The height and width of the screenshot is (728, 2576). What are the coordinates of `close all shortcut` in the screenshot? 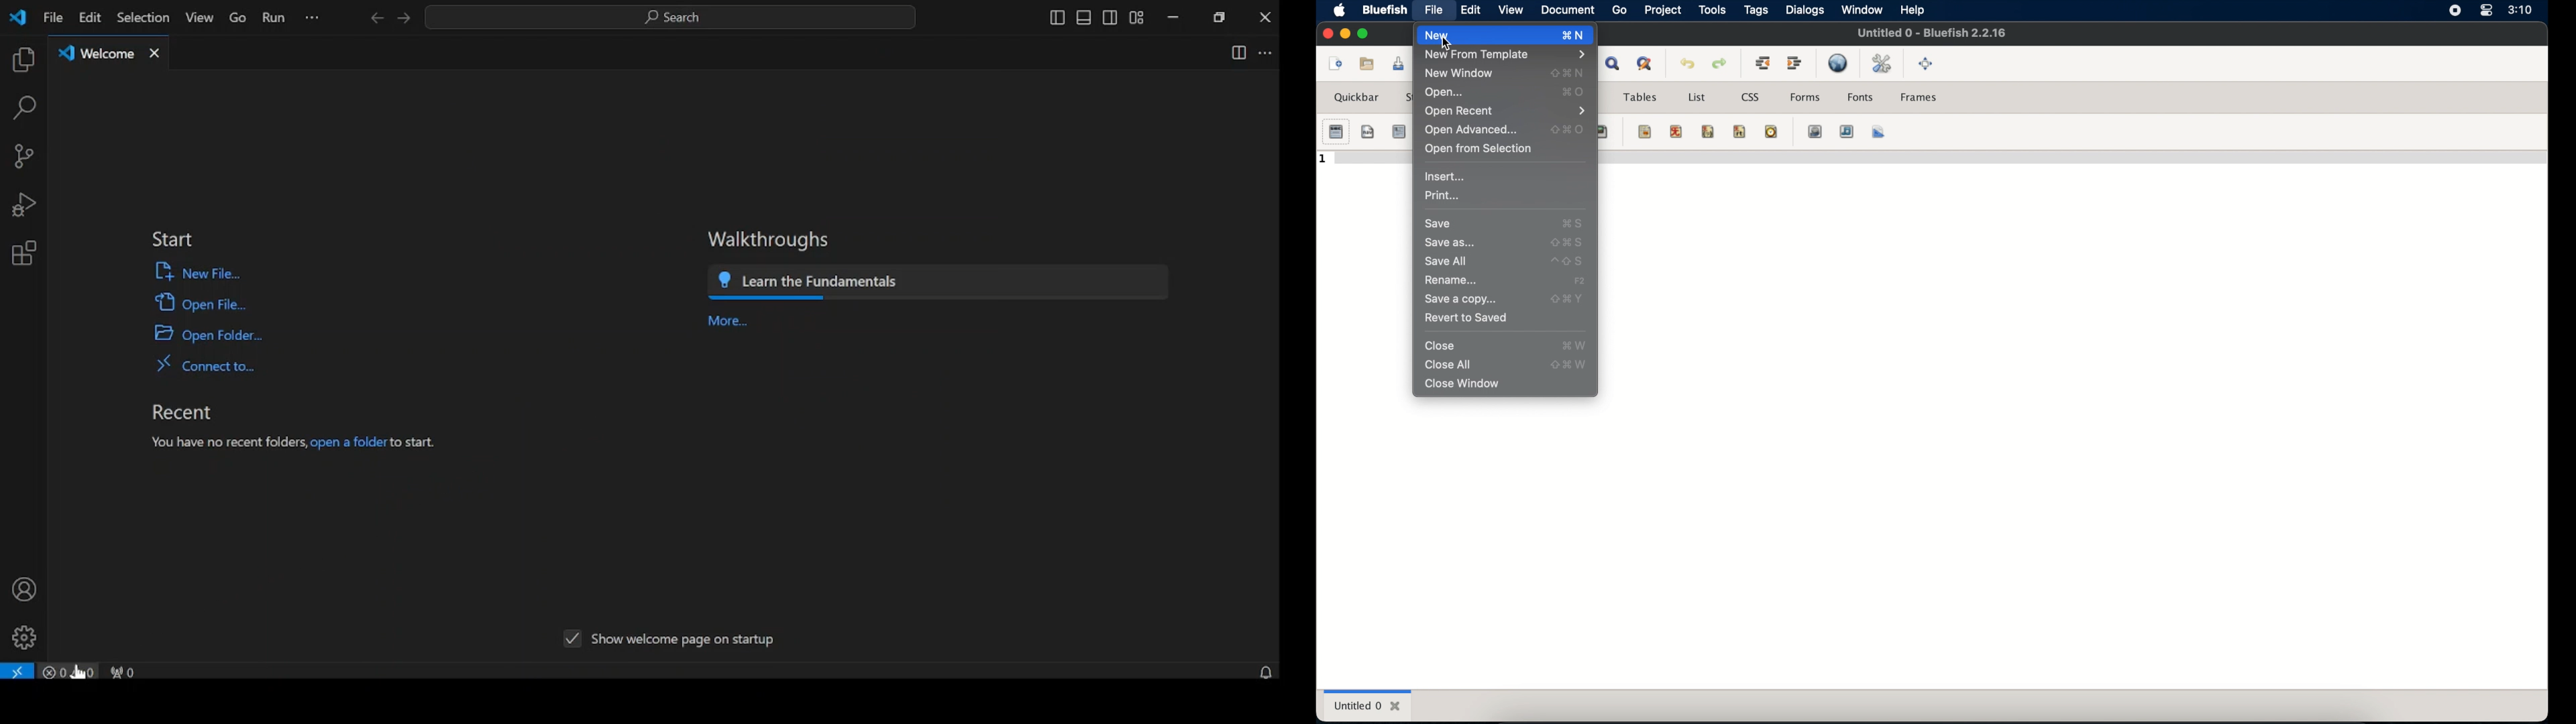 It's located at (1570, 364).